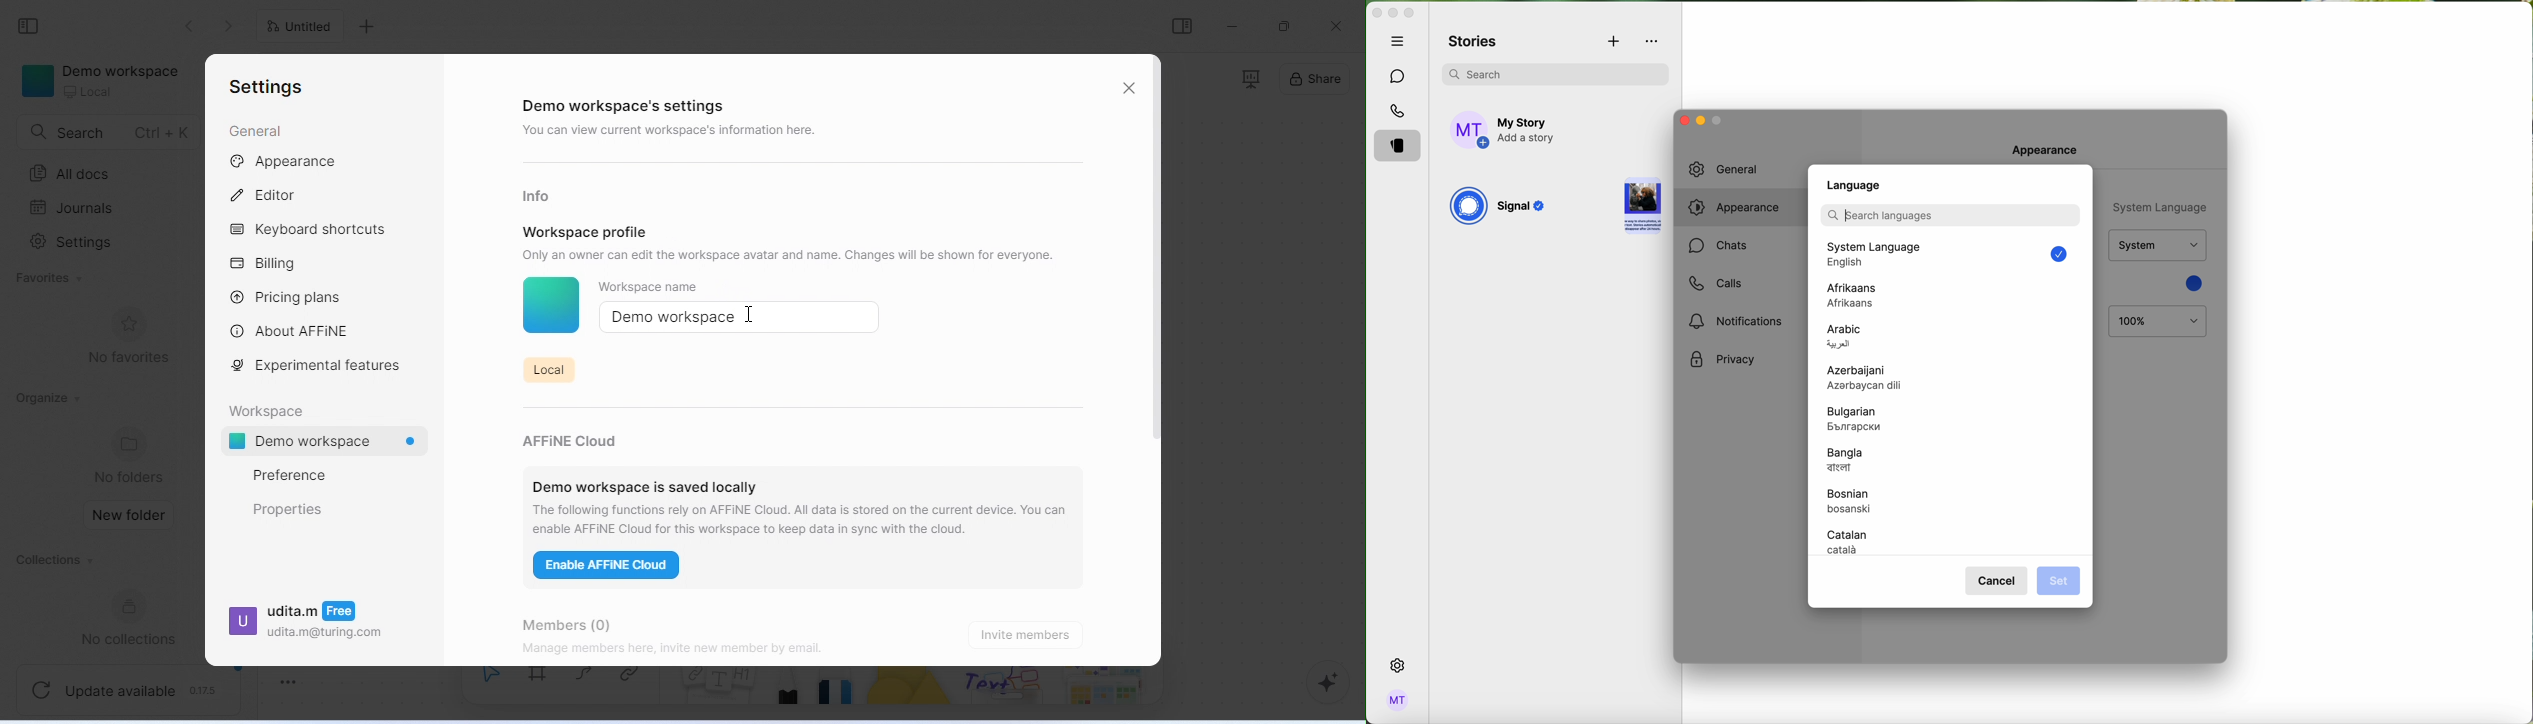 This screenshot has height=728, width=2548. What do you see at coordinates (1876, 379) in the screenshot?
I see `azerbaijani` at bounding box center [1876, 379].